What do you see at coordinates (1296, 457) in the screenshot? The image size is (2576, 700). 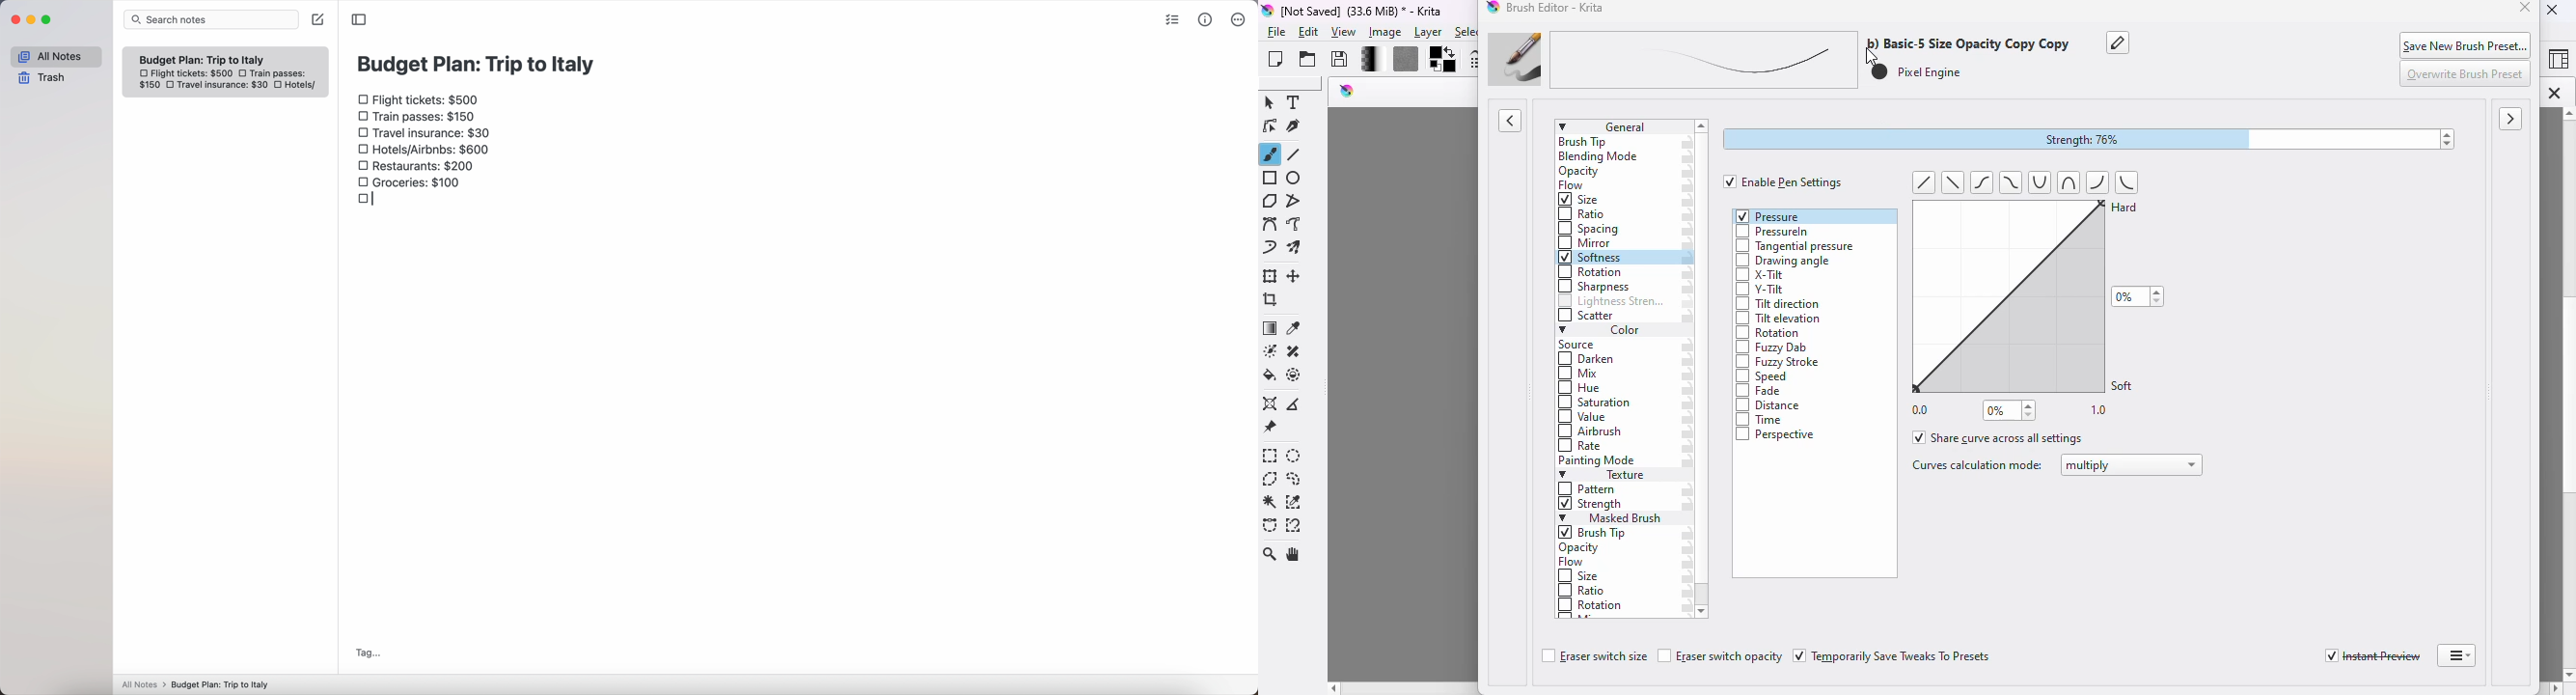 I see `elliptical selection tool` at bounding box center [1296, 457].